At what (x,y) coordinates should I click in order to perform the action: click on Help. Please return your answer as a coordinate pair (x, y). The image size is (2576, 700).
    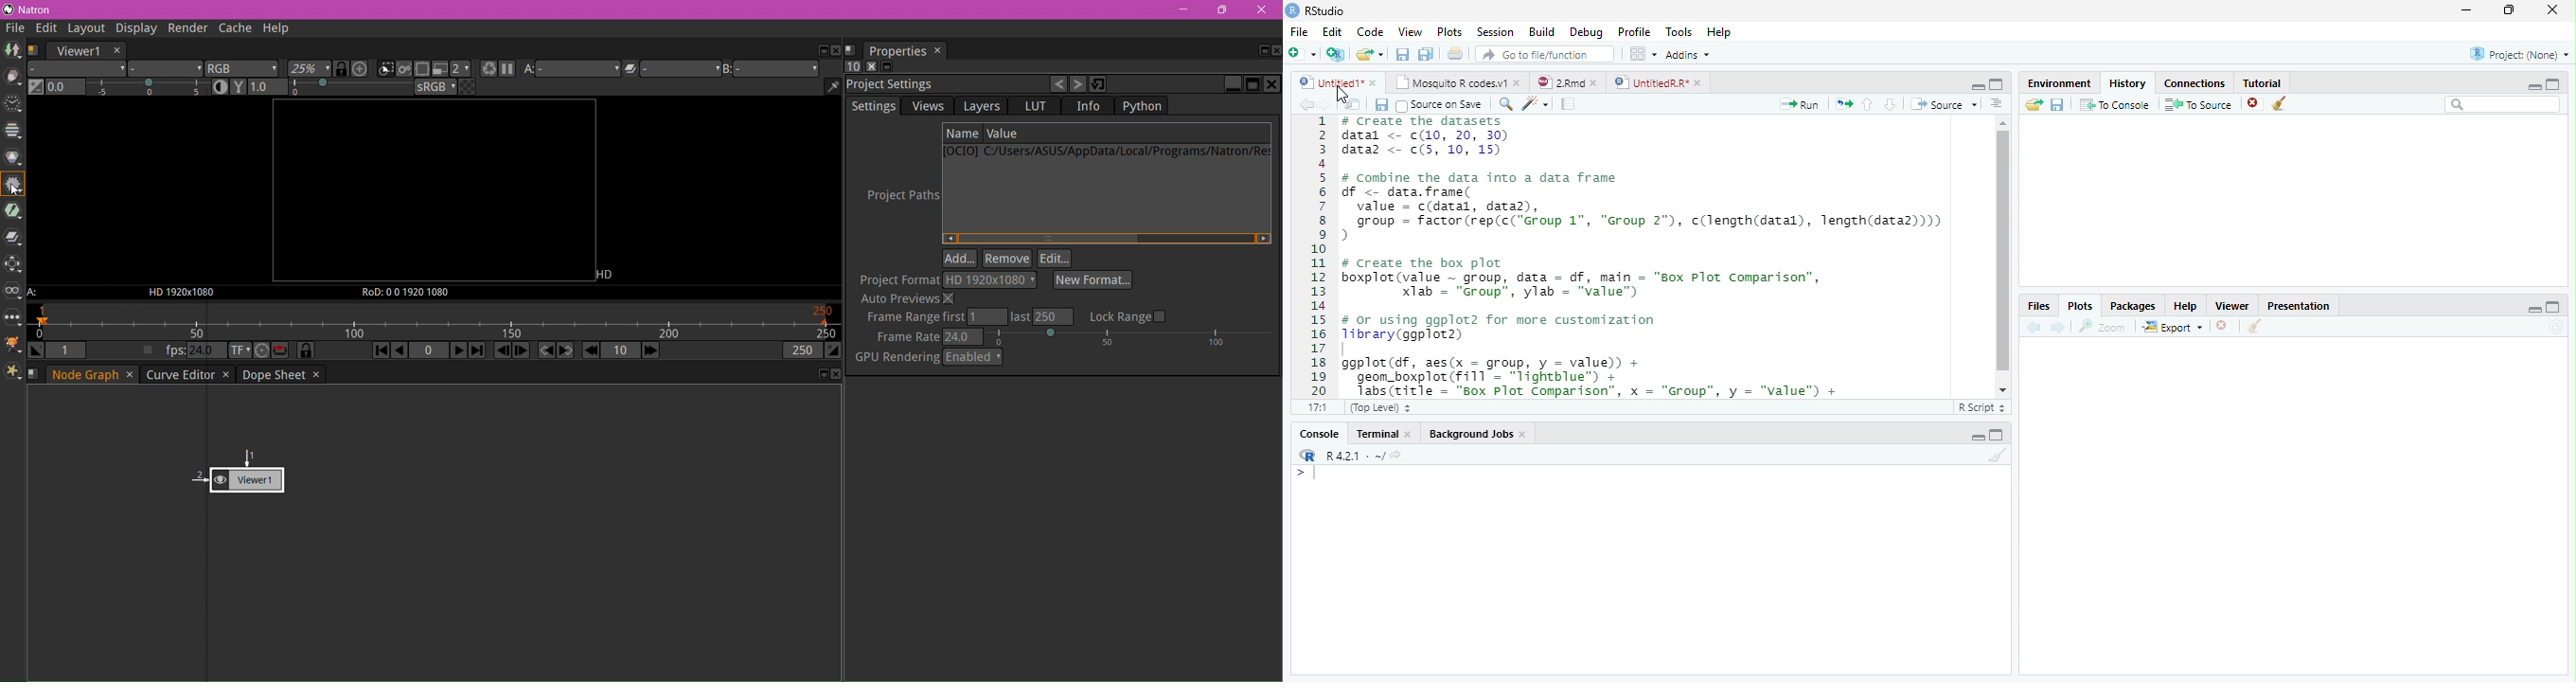
    Looking at the image, I should click on (2186, 305).